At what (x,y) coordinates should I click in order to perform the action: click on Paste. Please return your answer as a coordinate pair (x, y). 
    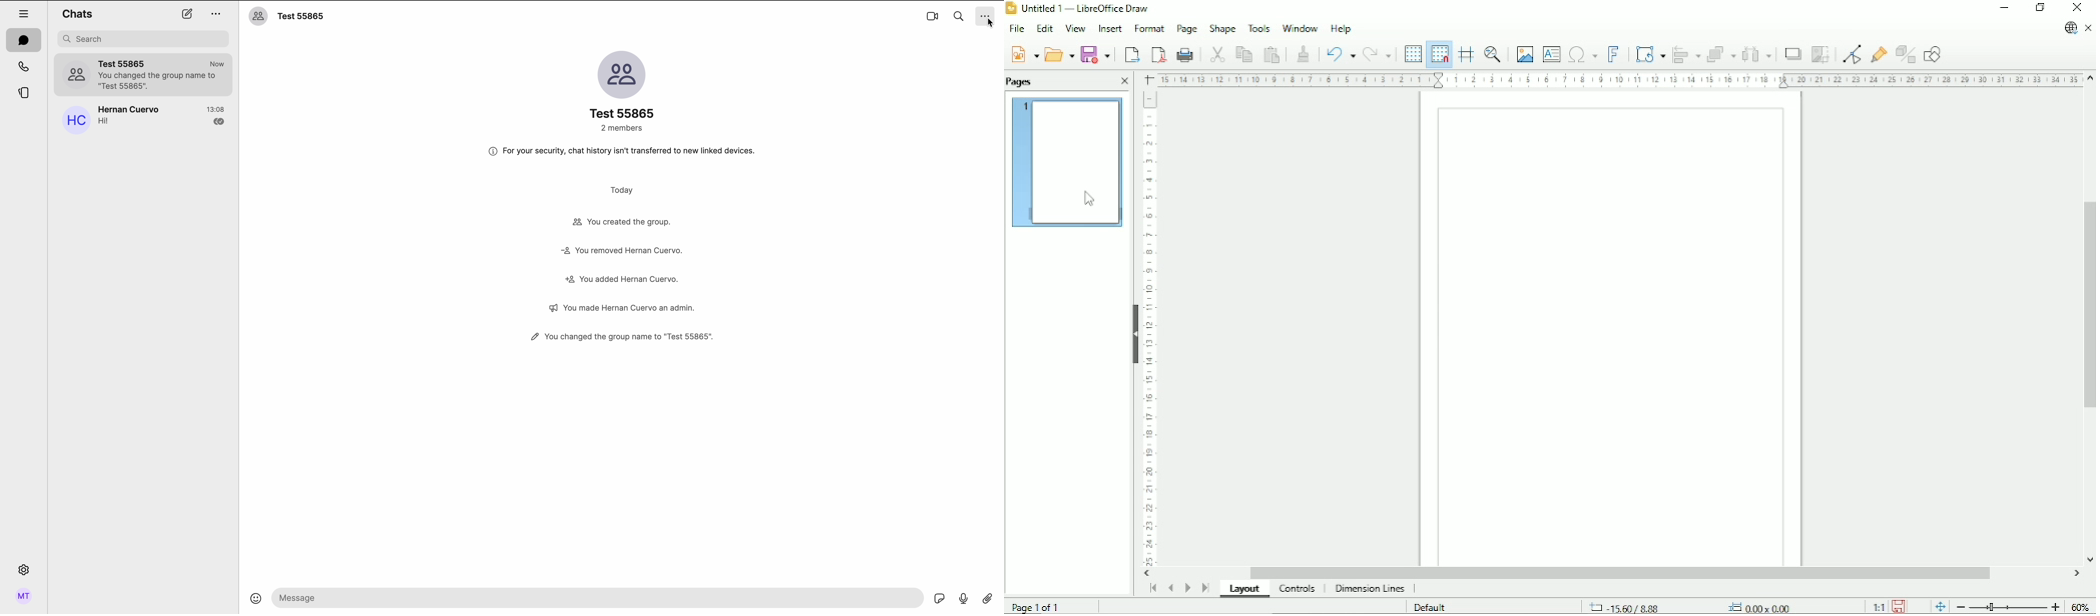
    Looking at the image, I should click on (1272, 54).